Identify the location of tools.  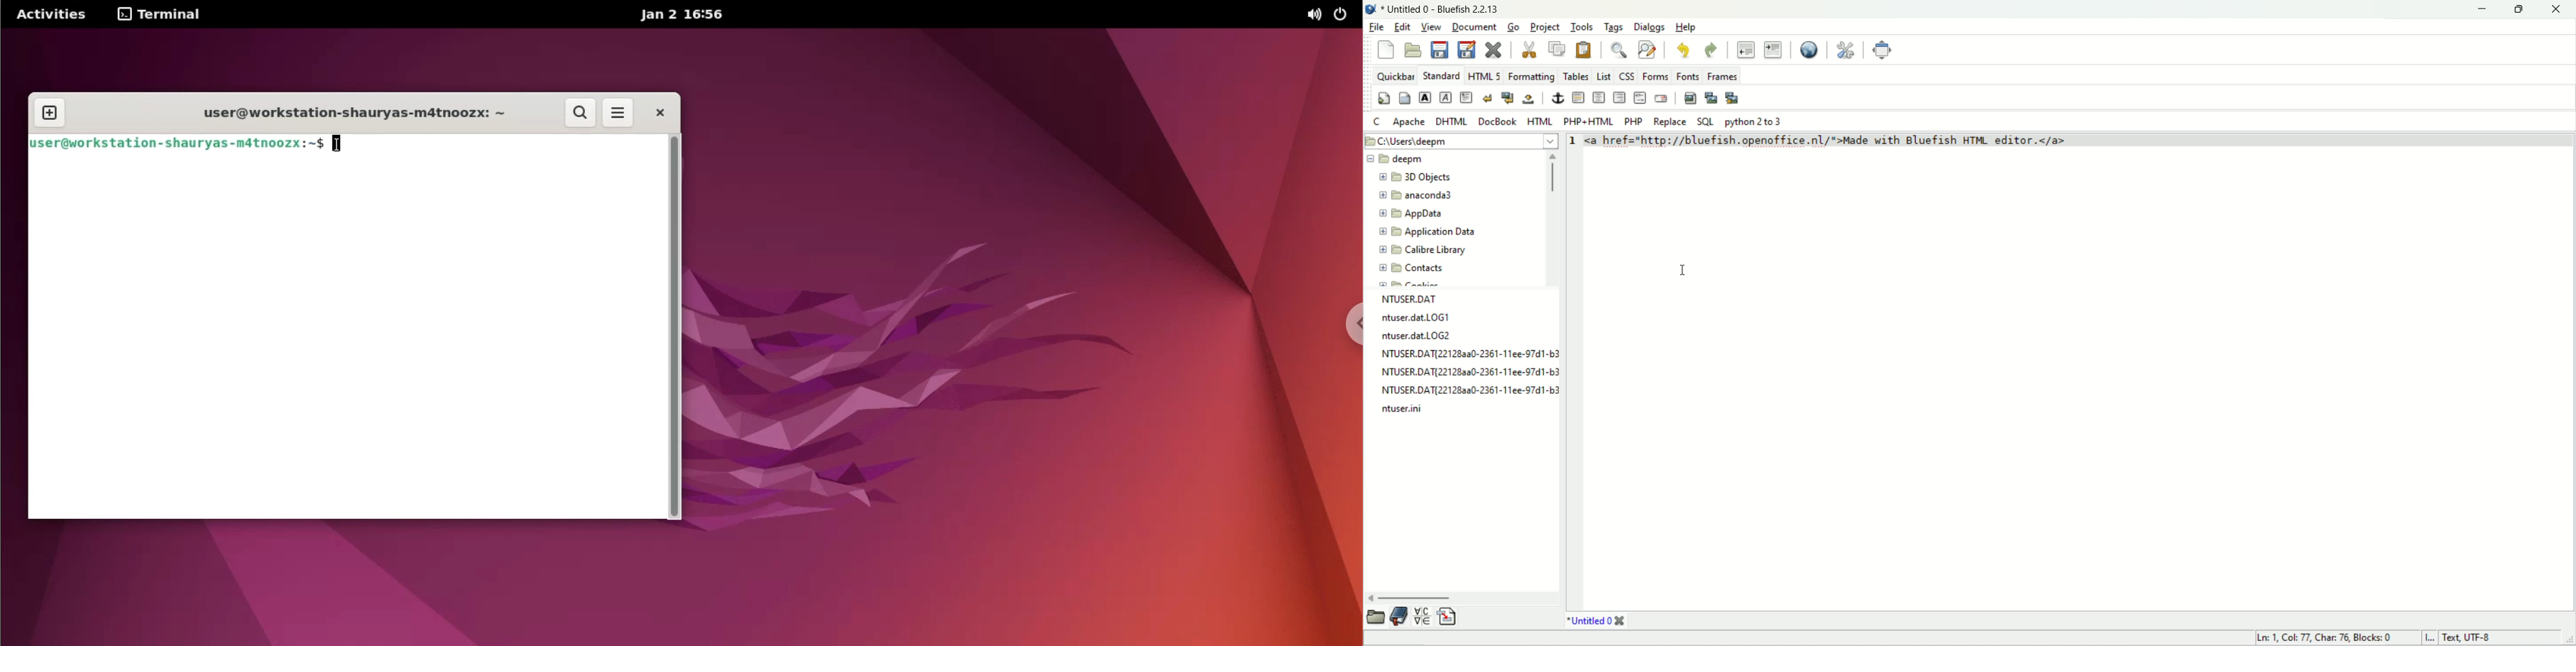
(1582, 27).